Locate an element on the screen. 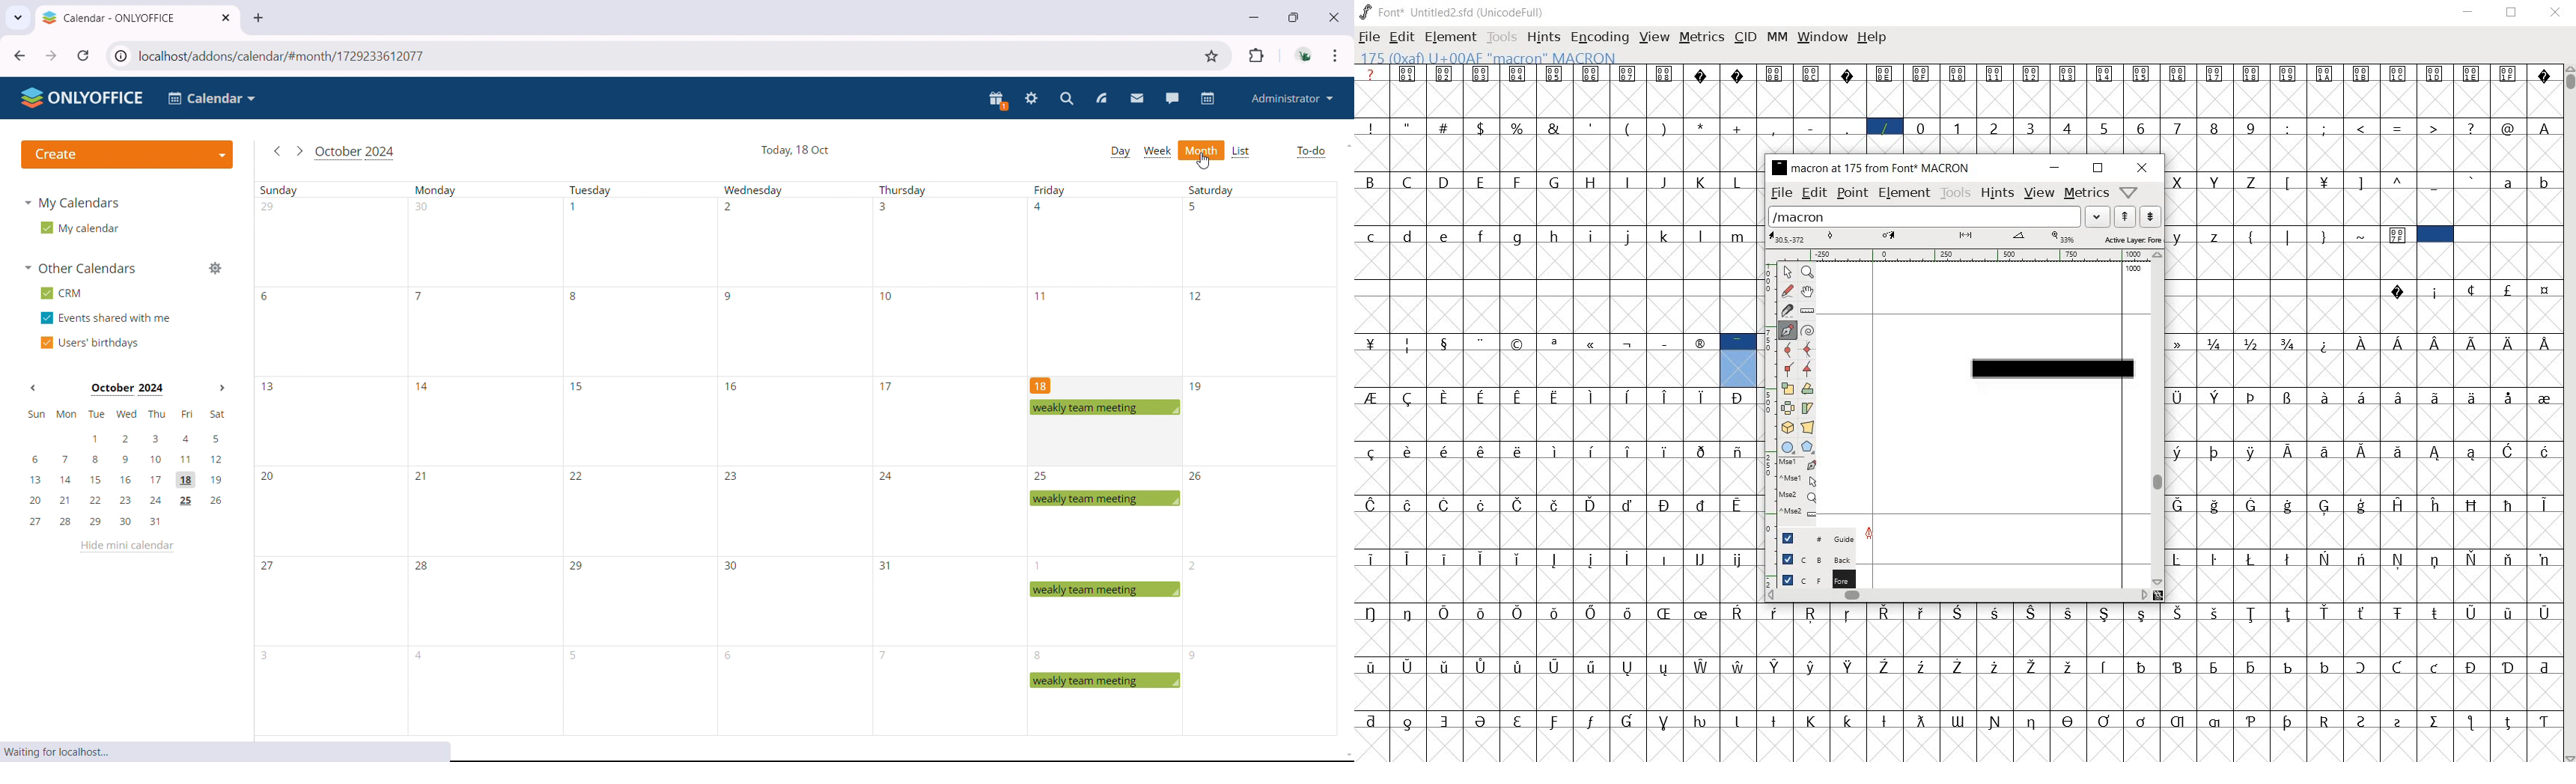  Symbol is located at coordinates (1410, 344).